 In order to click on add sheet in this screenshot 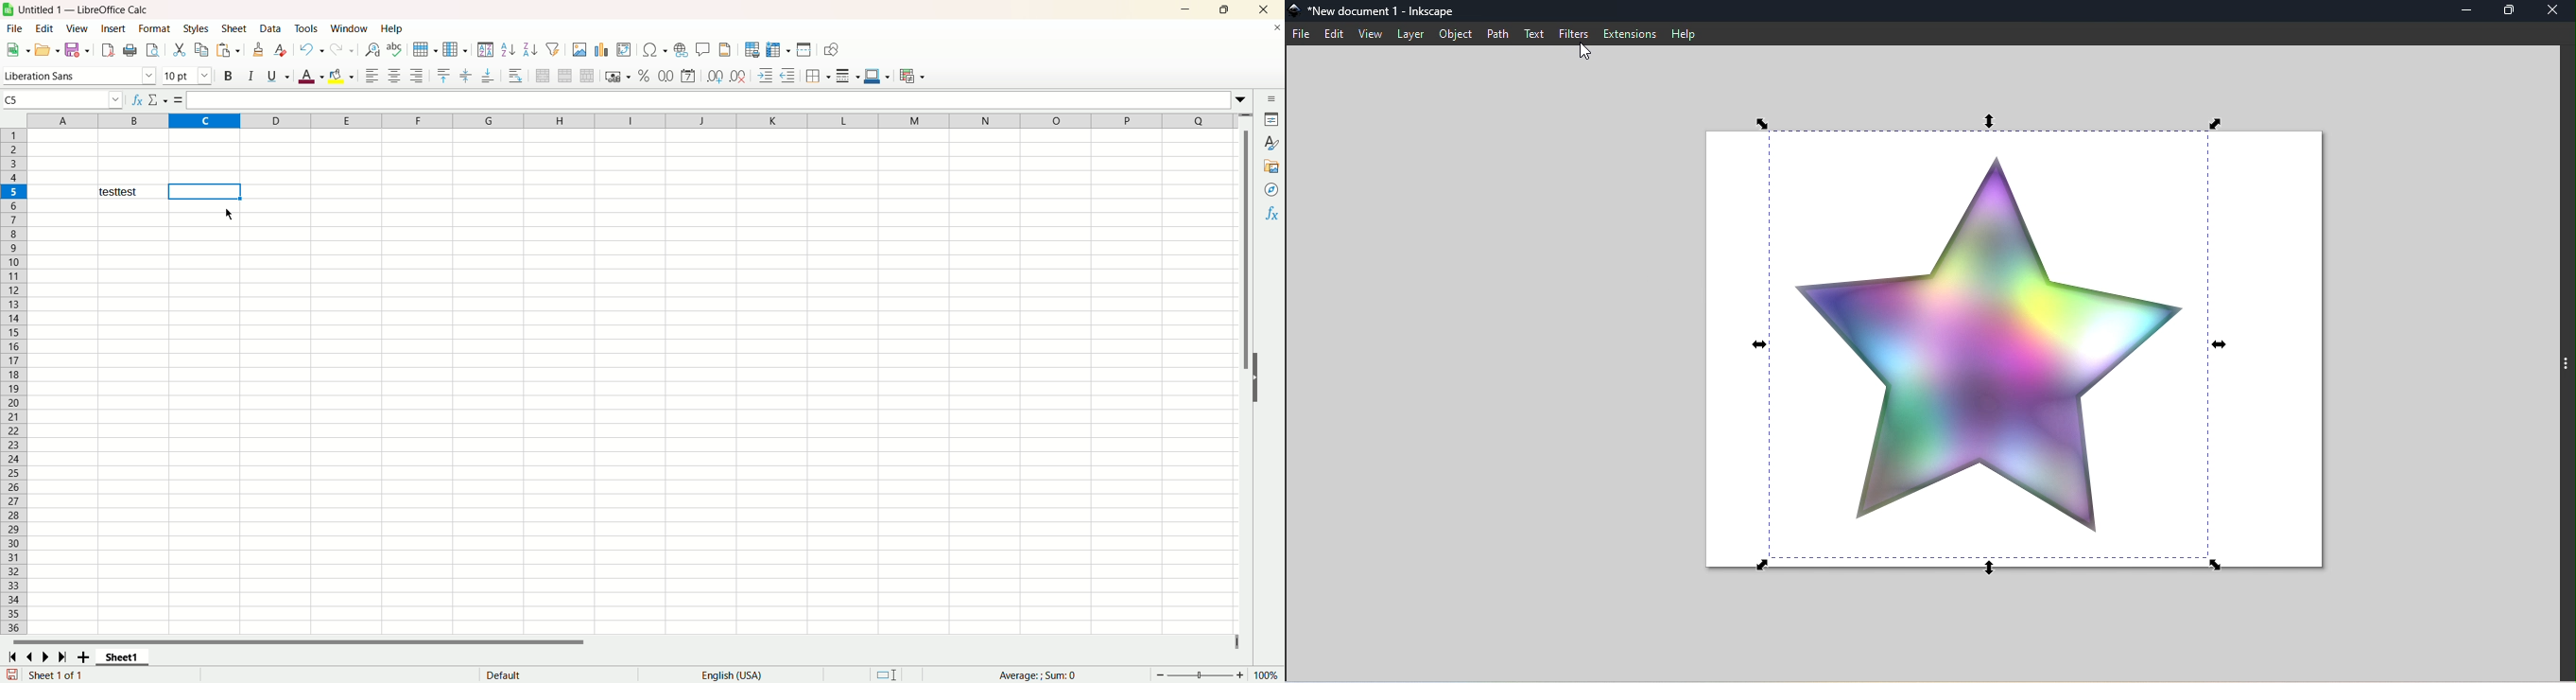, I will do `click(85, 657)`.